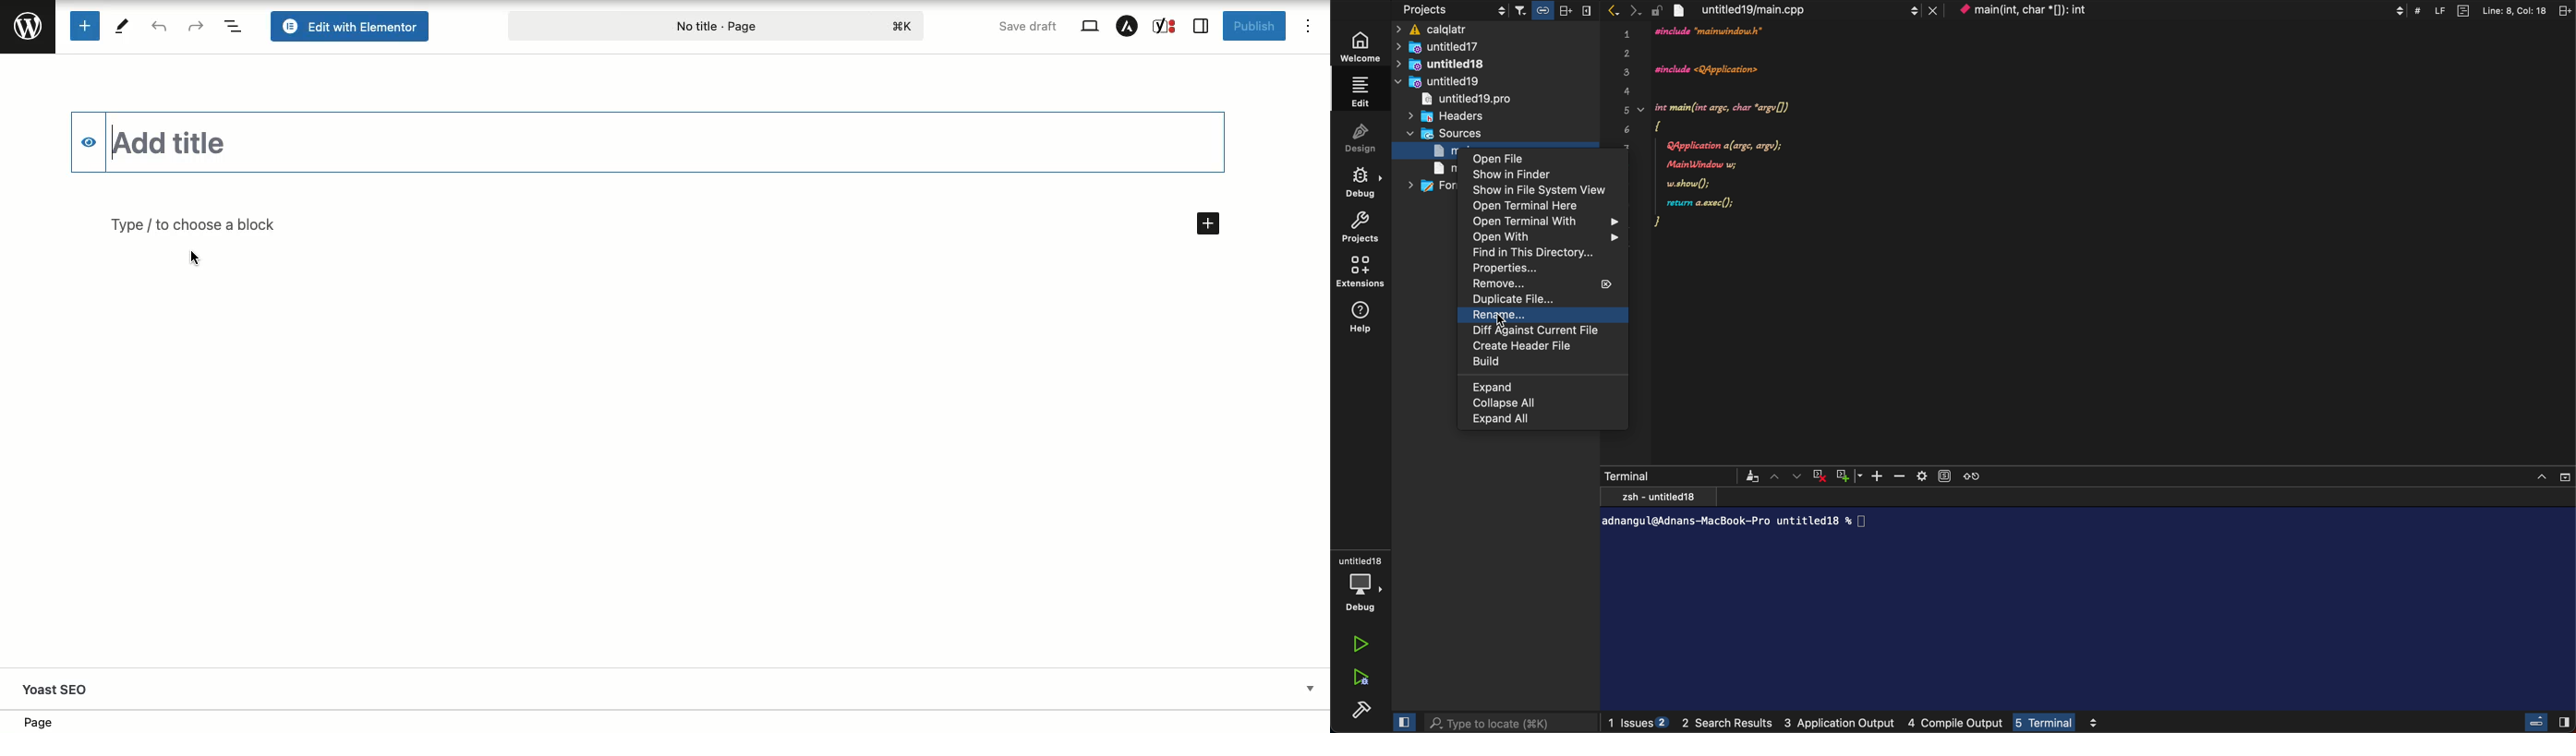  I want to click on View, so click(1091, 25).